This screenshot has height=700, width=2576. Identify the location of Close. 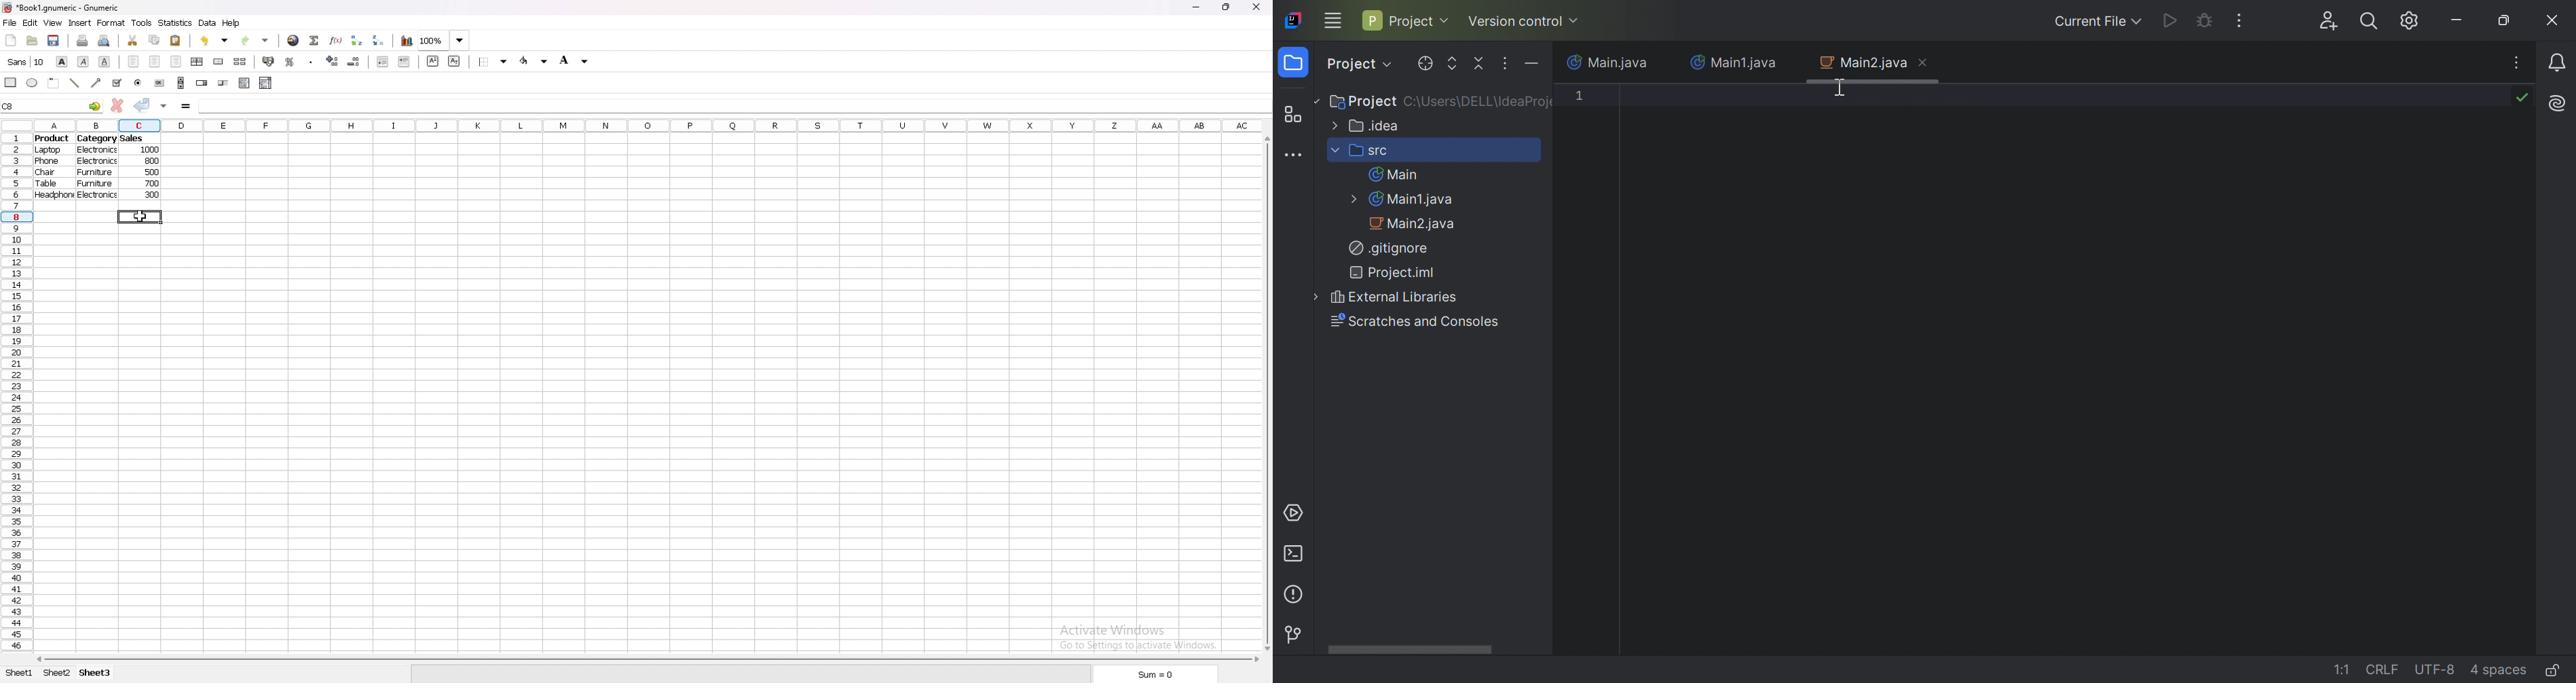
(2554, 20).